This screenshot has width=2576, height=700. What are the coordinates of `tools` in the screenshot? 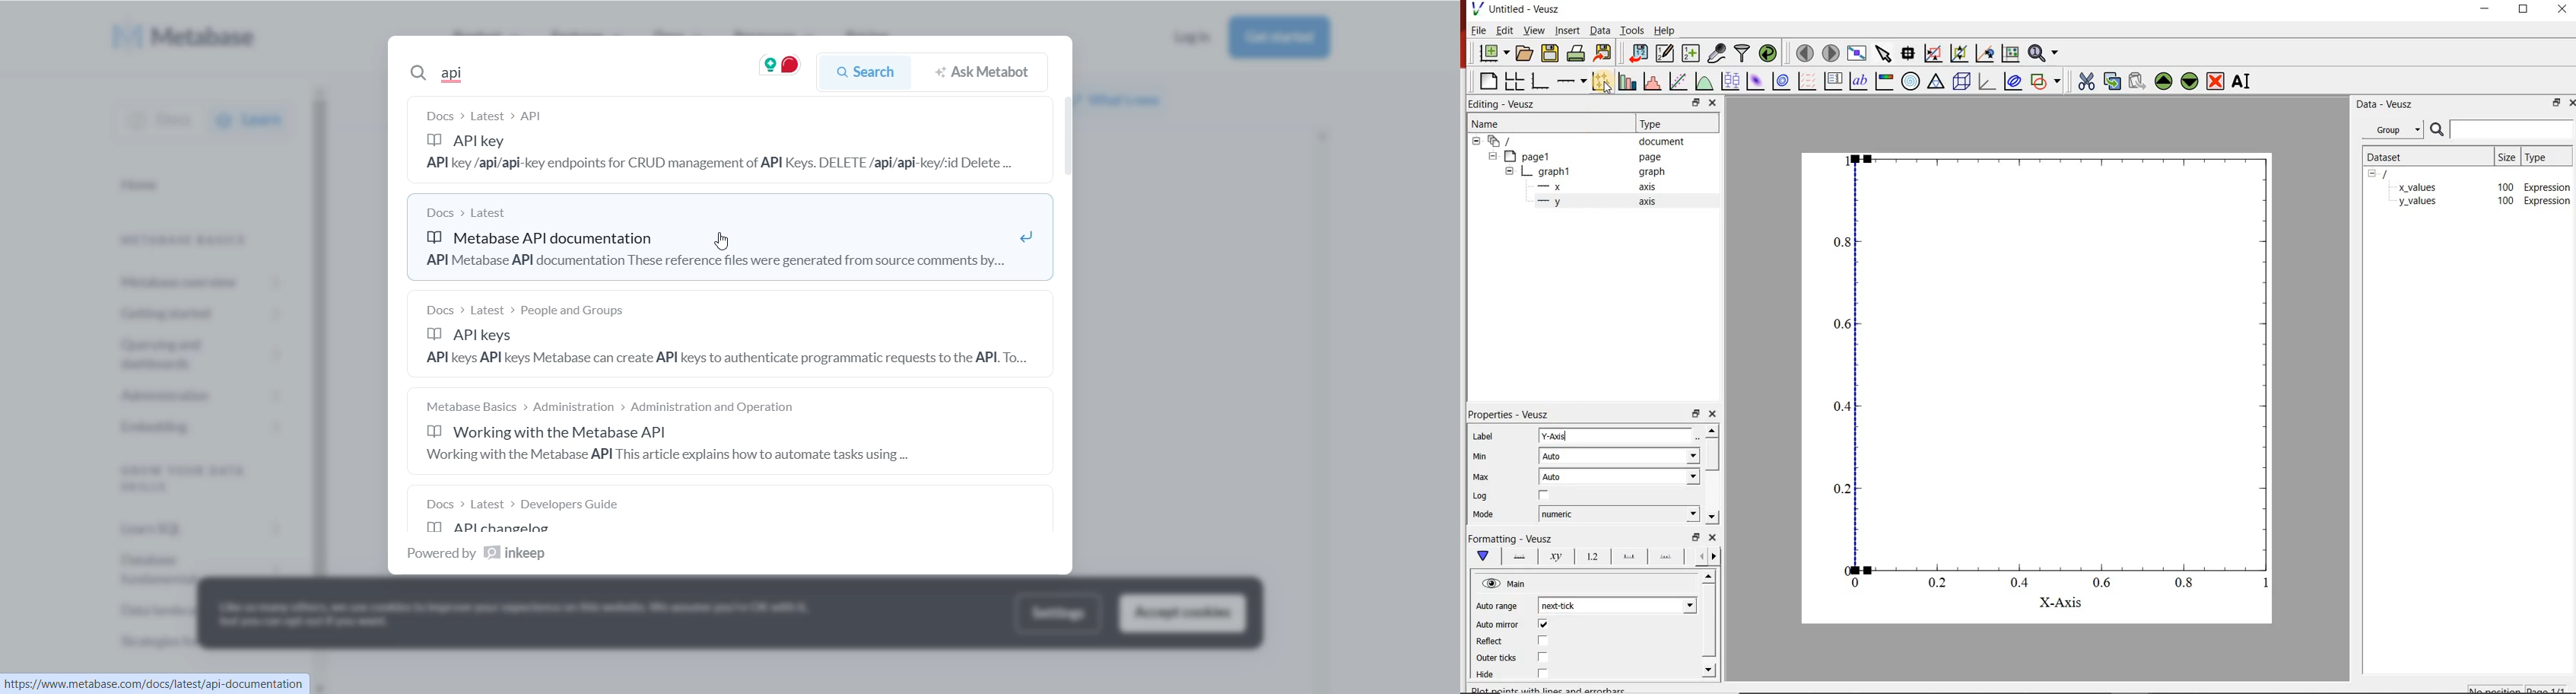 It's located at (1634, 30).